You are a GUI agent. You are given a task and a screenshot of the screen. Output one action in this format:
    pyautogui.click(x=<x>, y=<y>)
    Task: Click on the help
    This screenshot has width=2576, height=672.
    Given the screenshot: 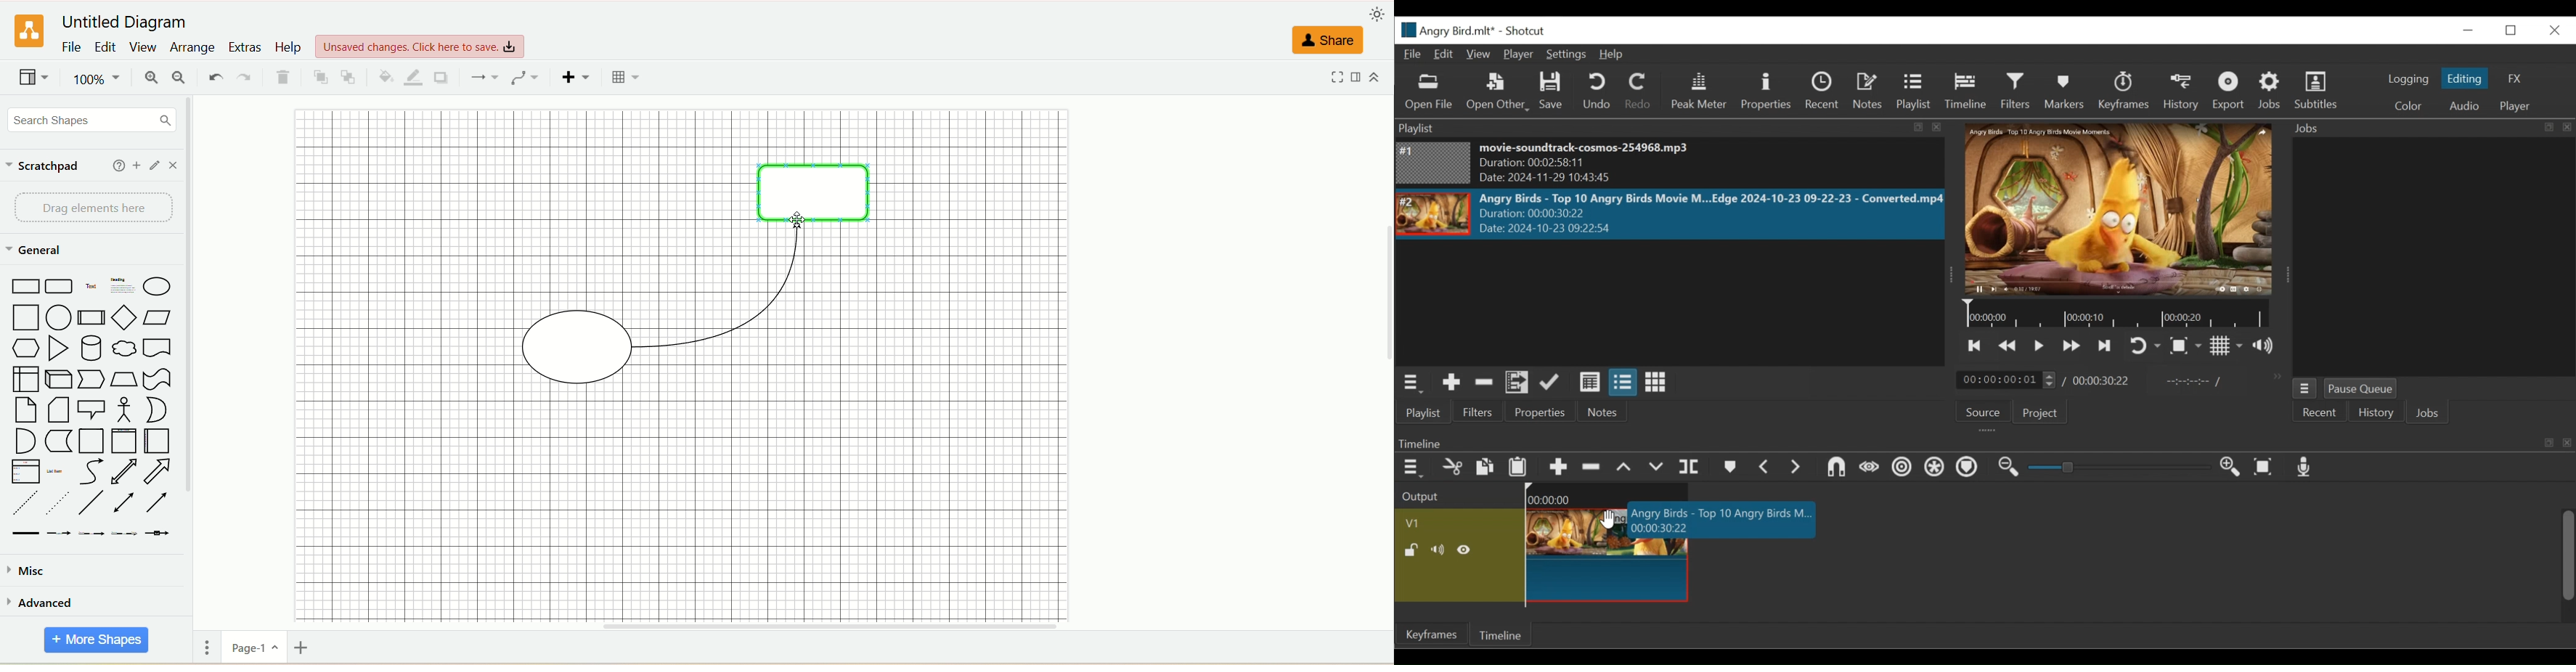 What is the action you would take?
    pyautogui.click(x=115, y=166)
    